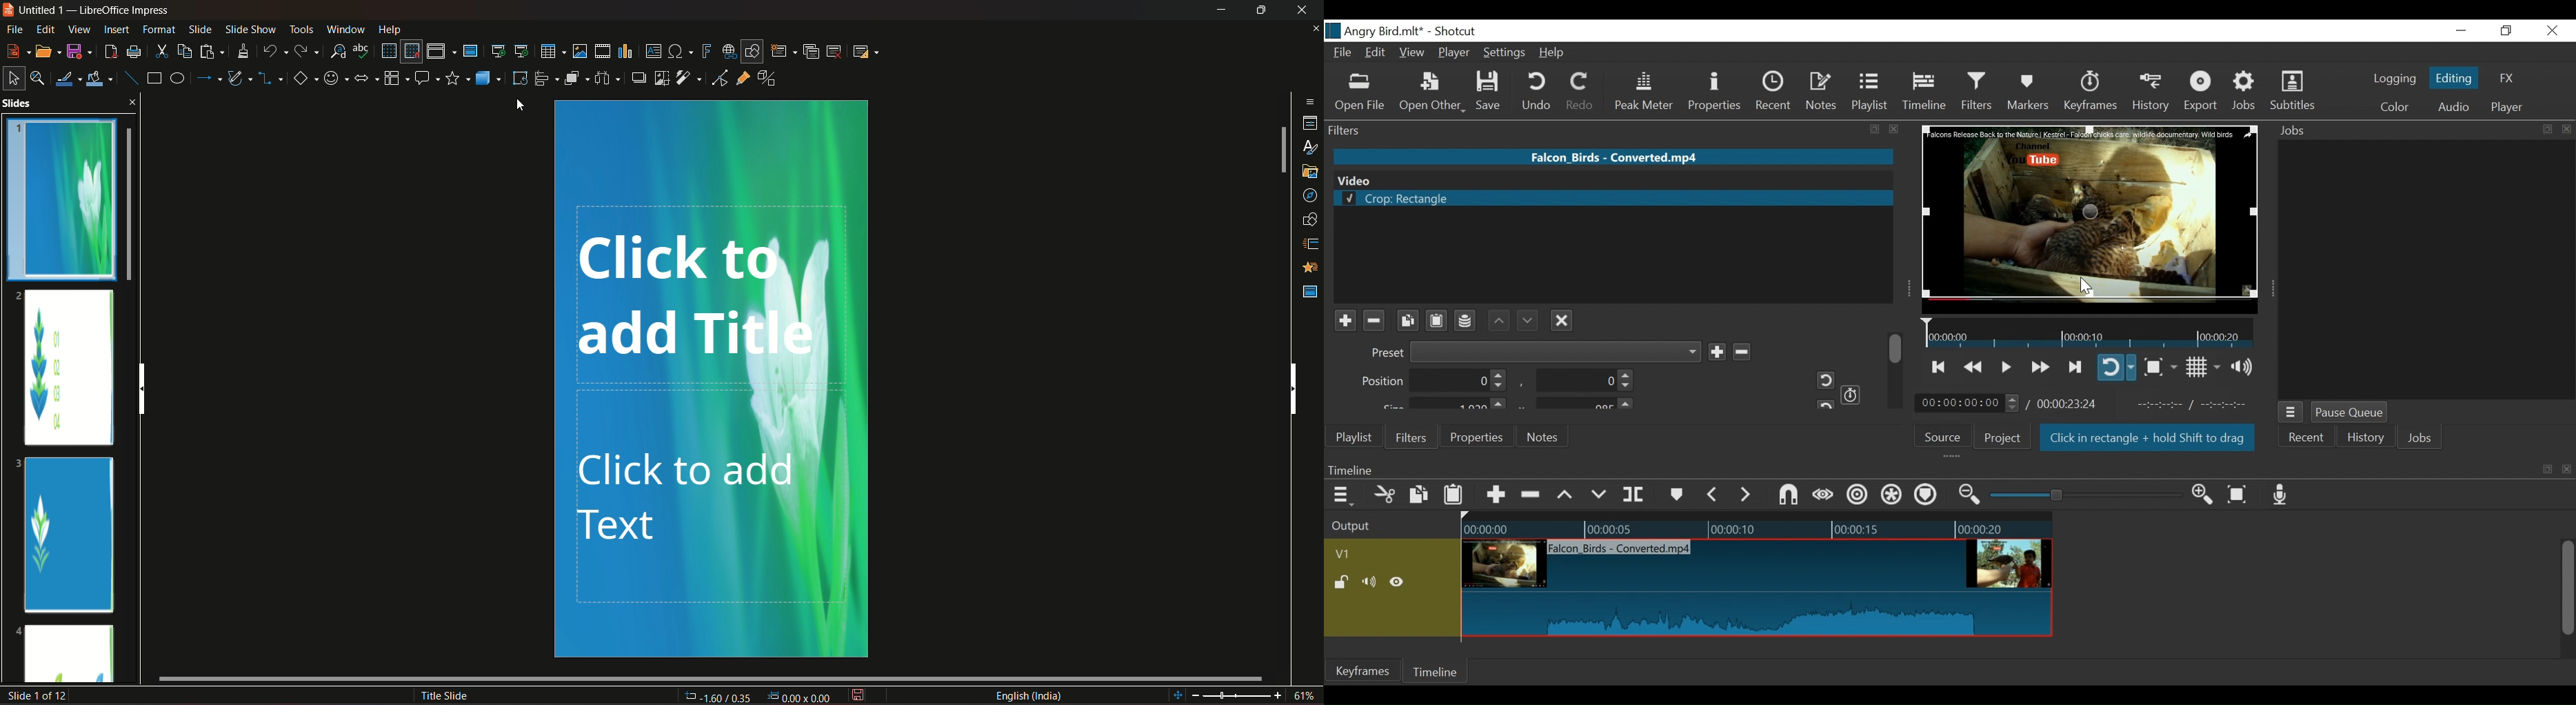  What do you see at coordinates (2039, 368) in the screenshot?
I see `play forward quickly` at bounding box center [2039, 368].